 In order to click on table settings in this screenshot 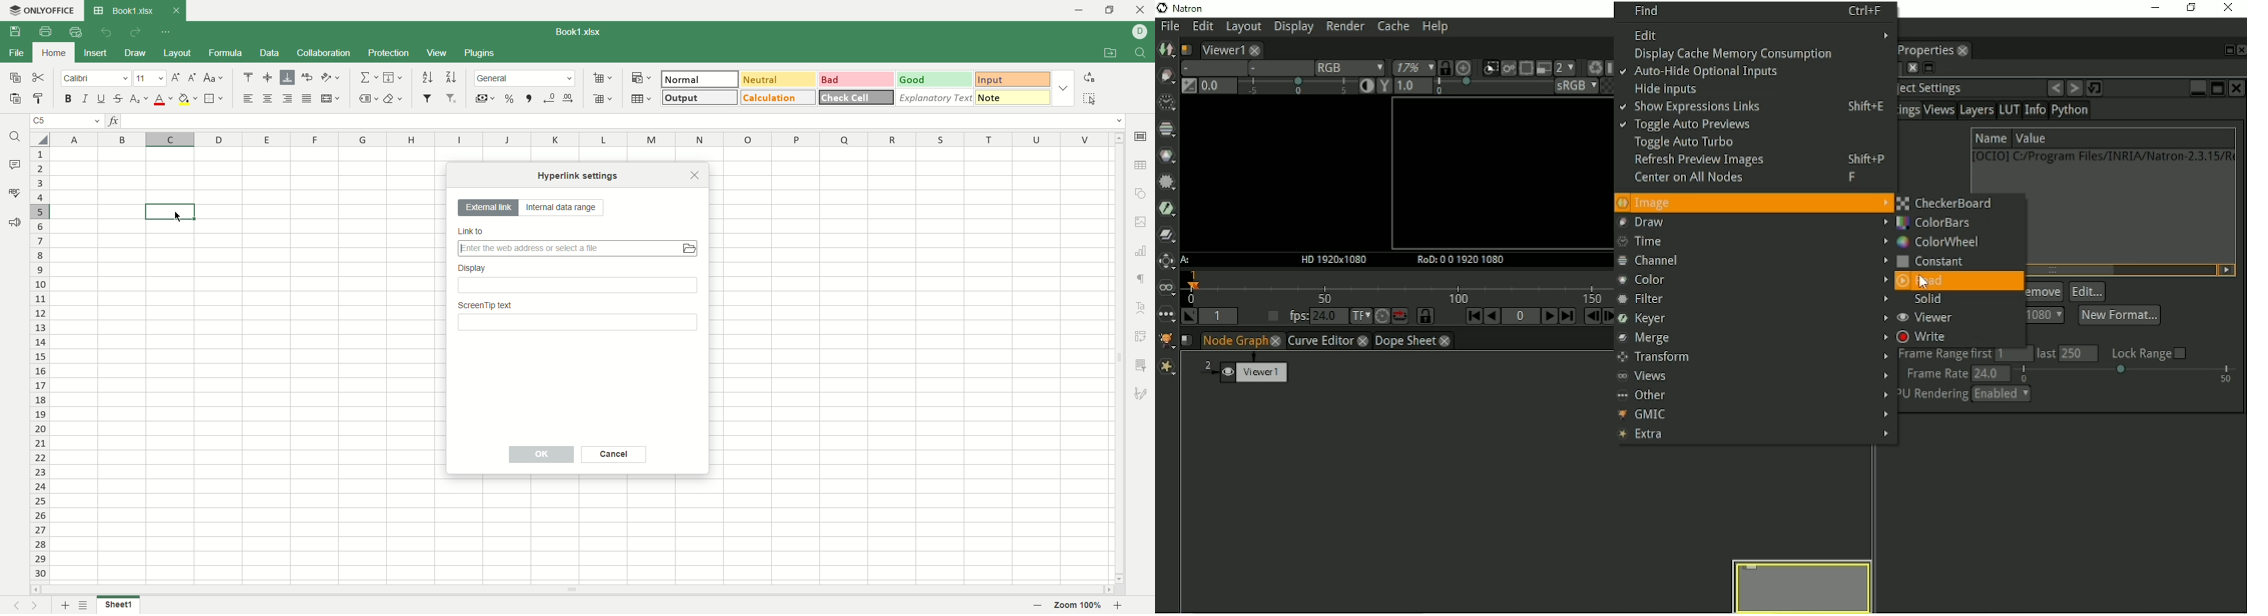, I will do `click(1143, 166)`.